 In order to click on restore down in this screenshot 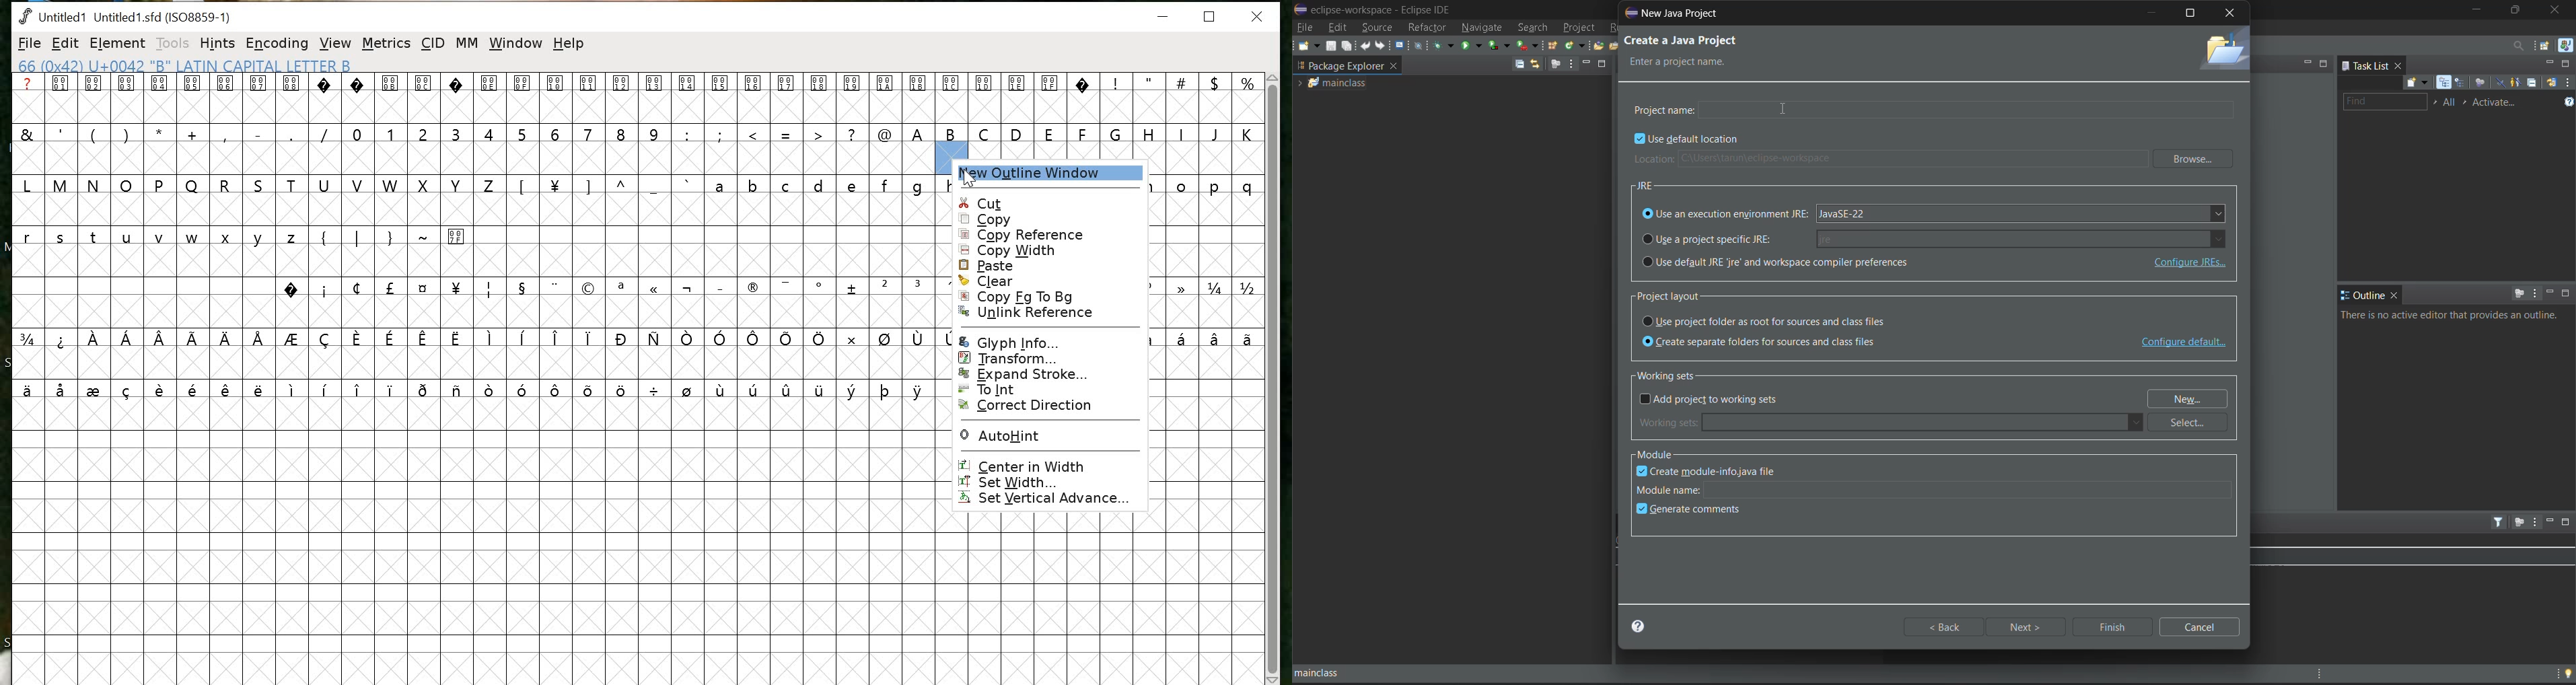, I will do `click(1210, 17)`.